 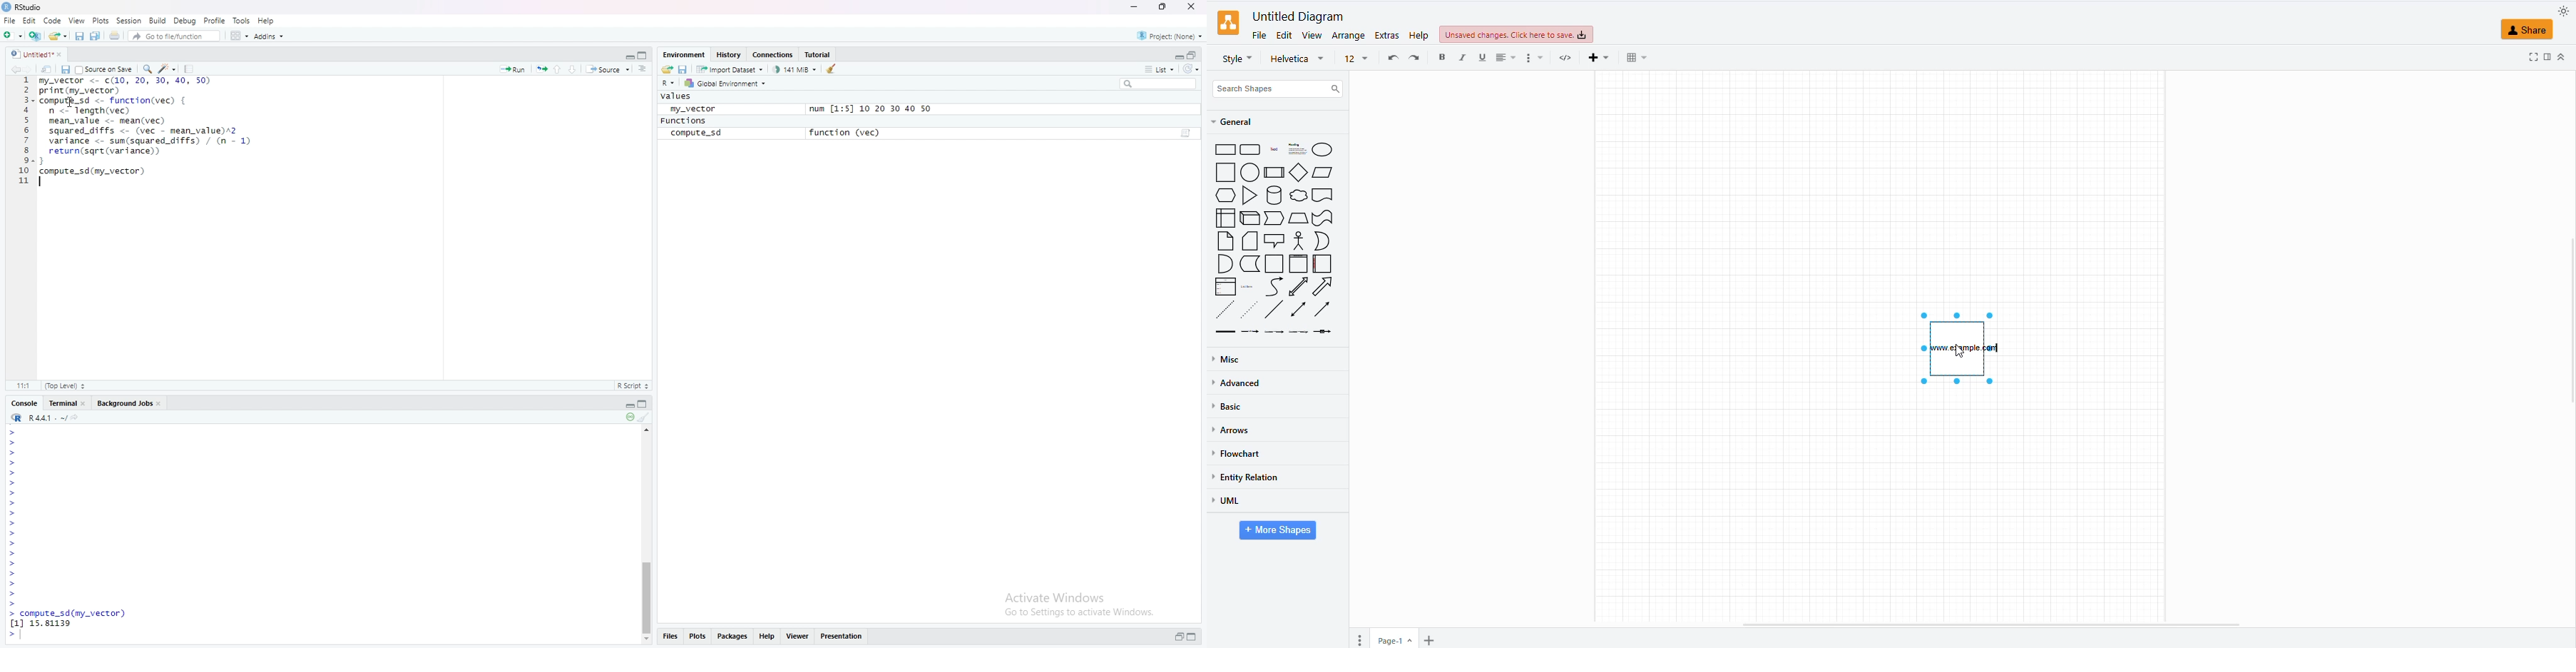 What do you see at coordinates (773, 55) in the screenshot?
I see `Connections` at bounding box center [773, 55].